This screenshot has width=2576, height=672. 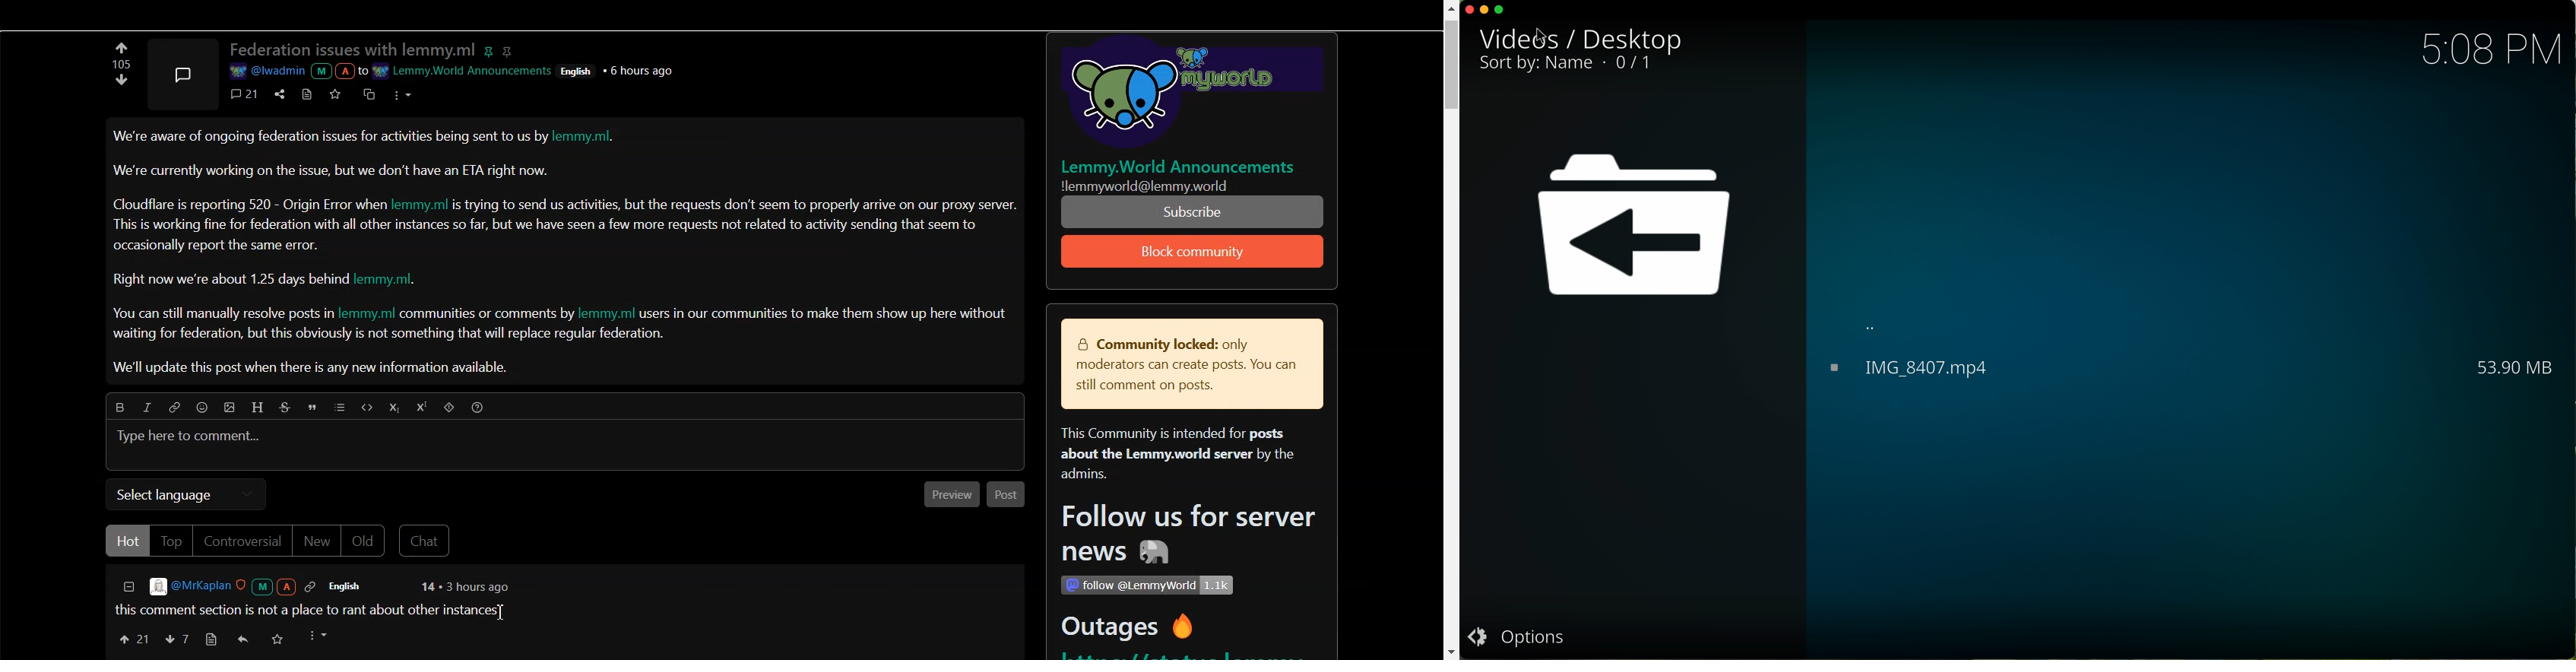 What do you see at coordinates (393, 408) in the screenshot?
I see `Subscript` at bounding box center [393, 408].